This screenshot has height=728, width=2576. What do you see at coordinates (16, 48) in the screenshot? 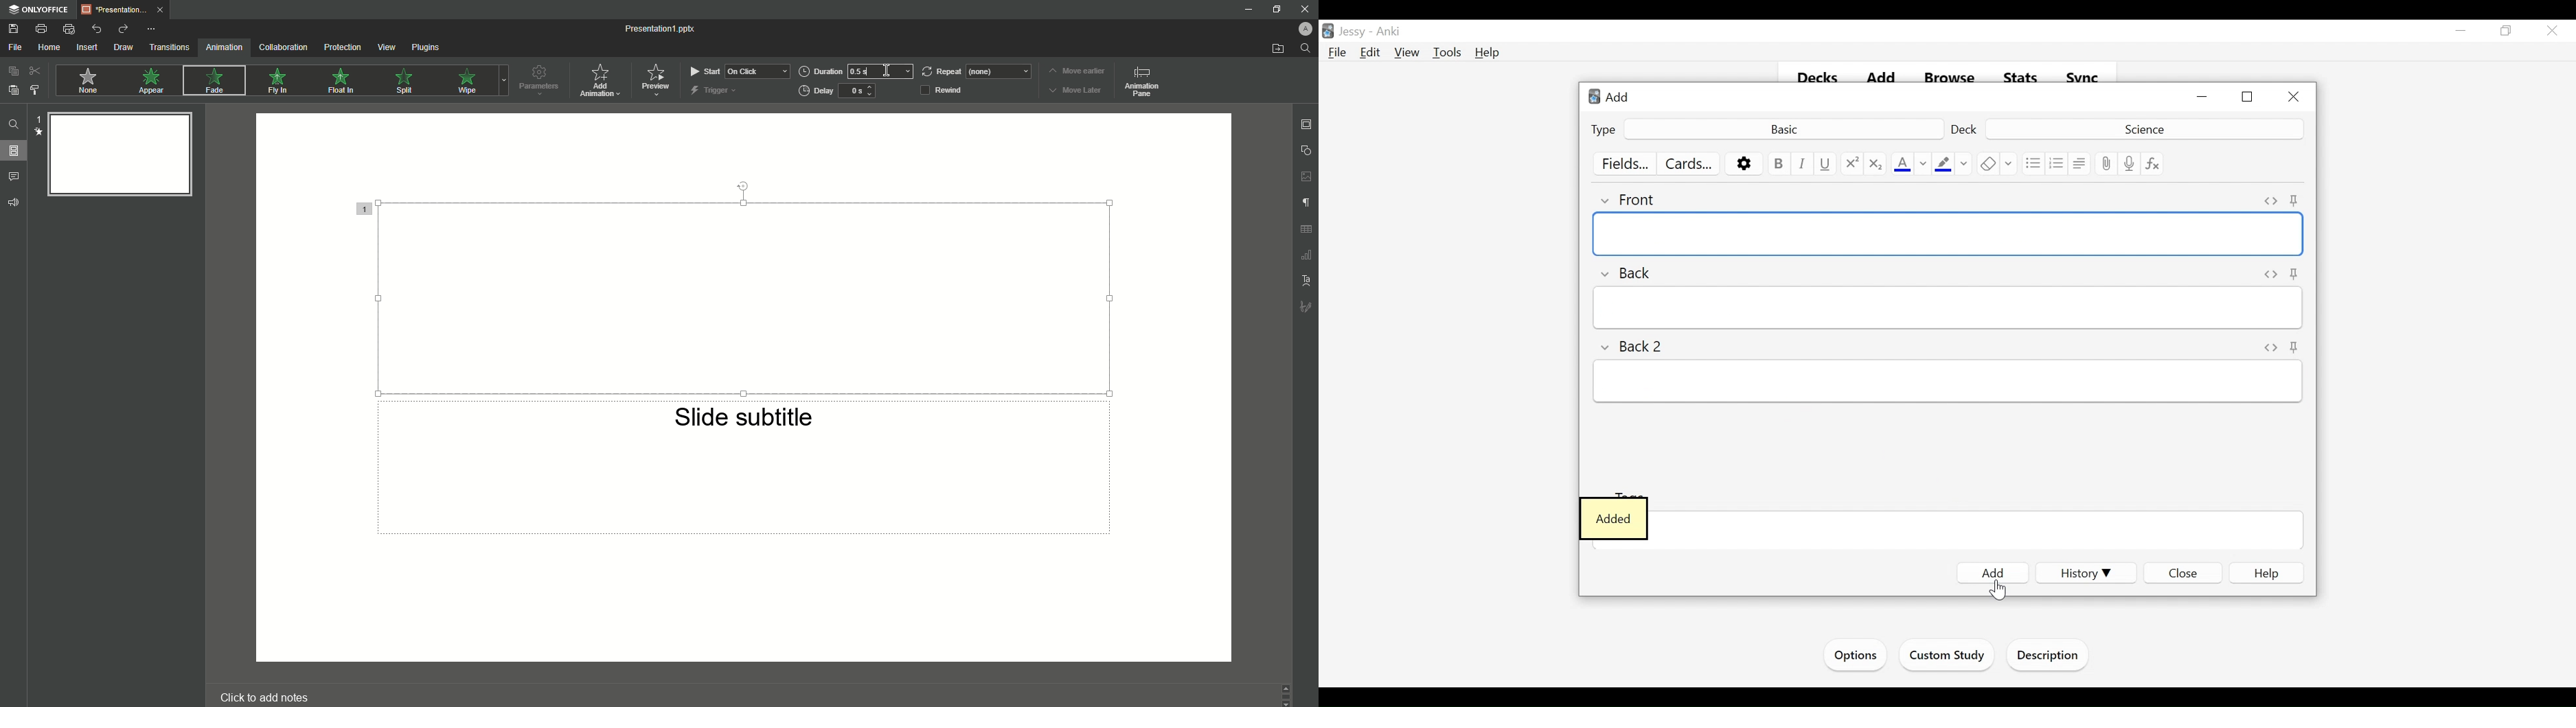
I see `File` at bounding box center [16, 48].